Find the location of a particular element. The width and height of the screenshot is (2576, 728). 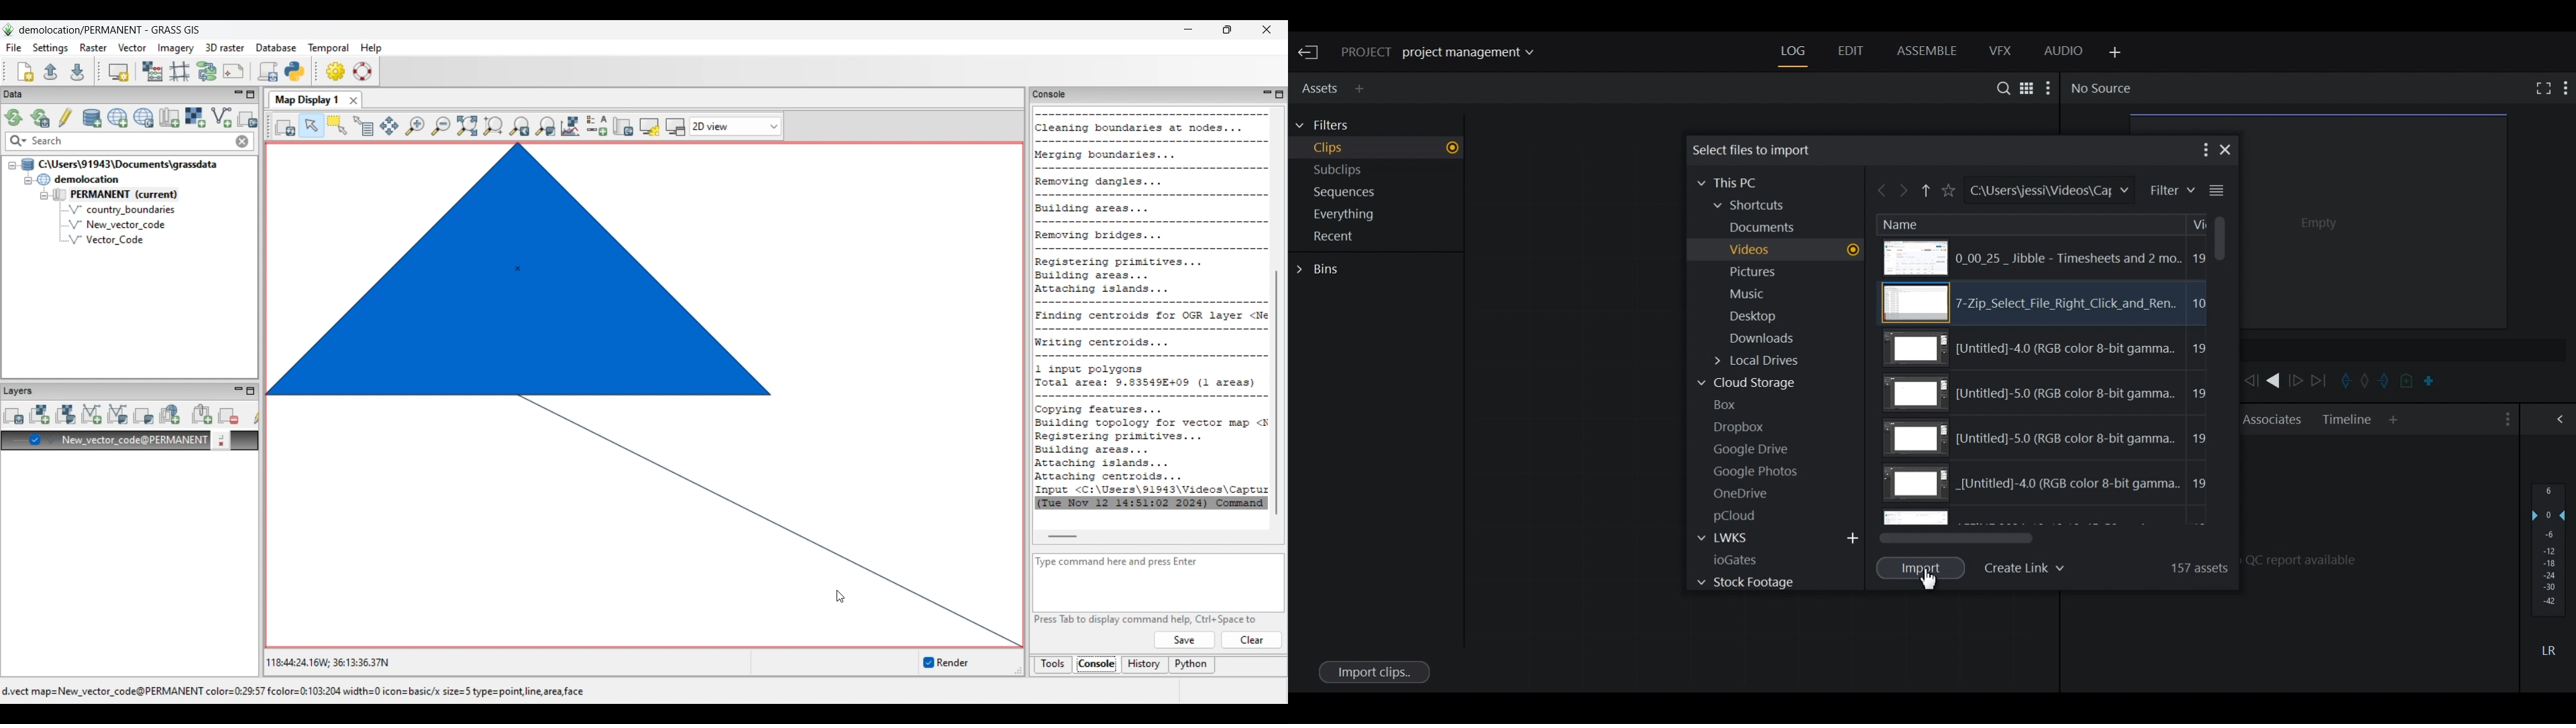

Show settings menu is located at coordinates (2506, 420).